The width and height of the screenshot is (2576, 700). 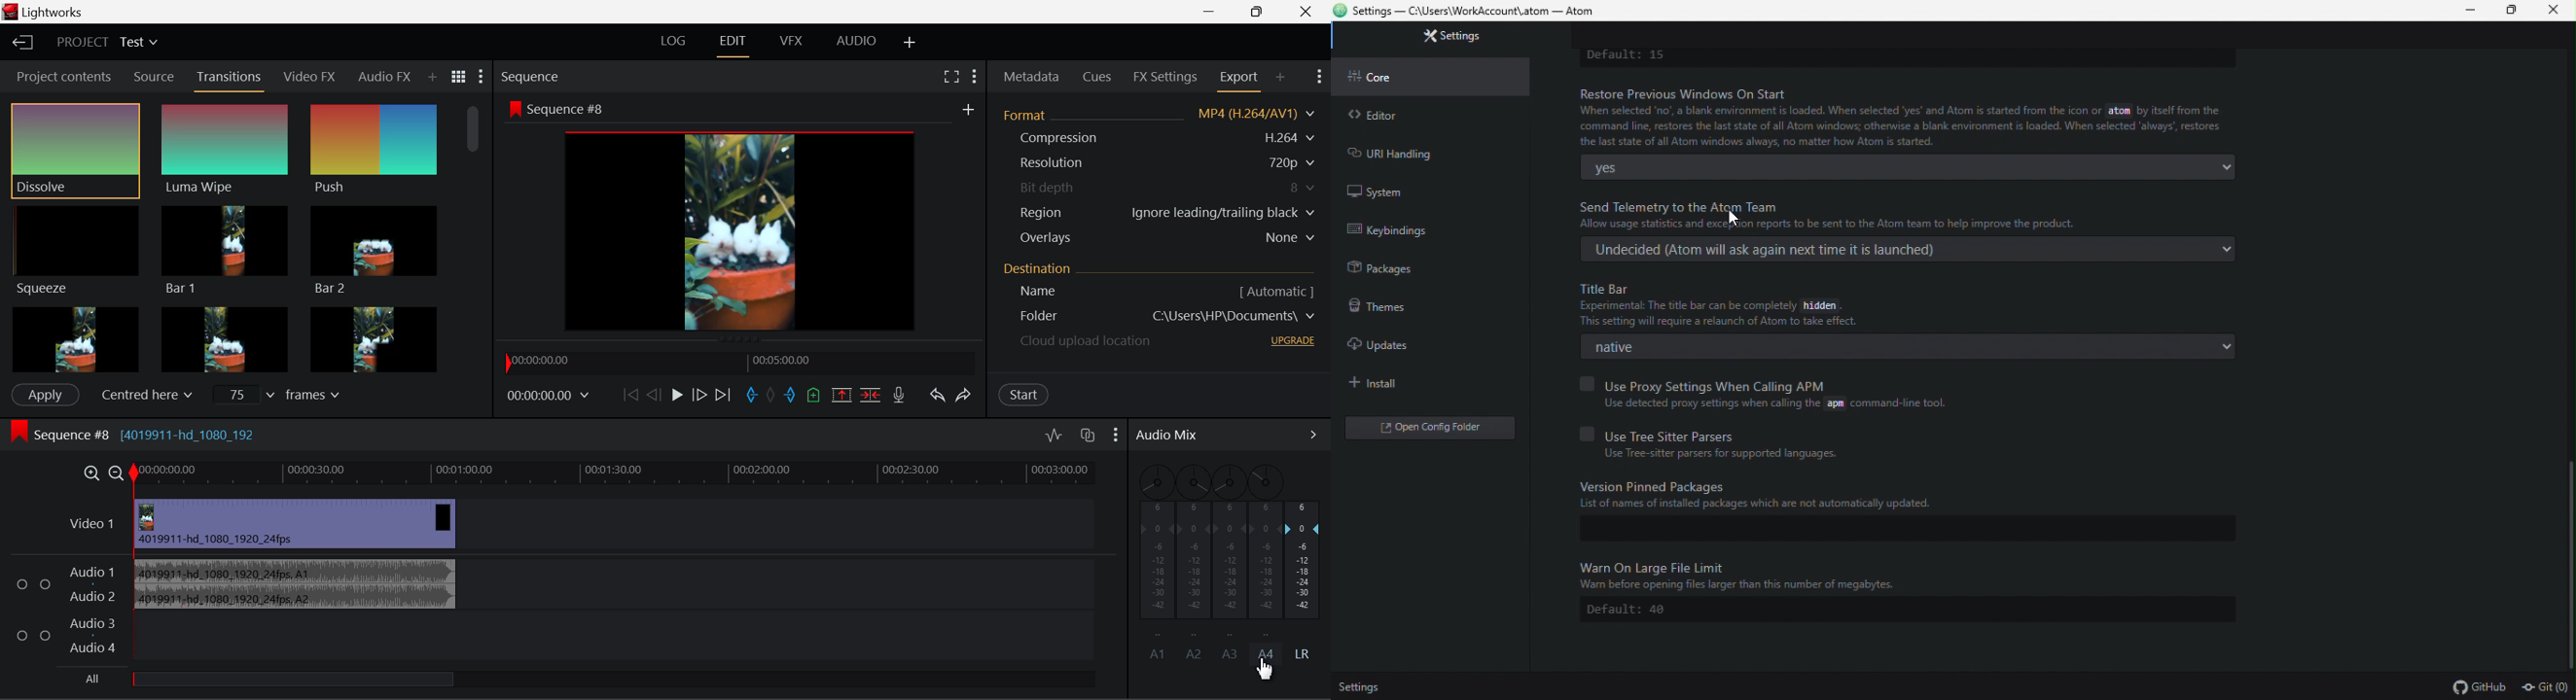 What do you see at coordinates (792, 396) in the screenshot?
I see `Mark Out` at bounding box center [792, 396].